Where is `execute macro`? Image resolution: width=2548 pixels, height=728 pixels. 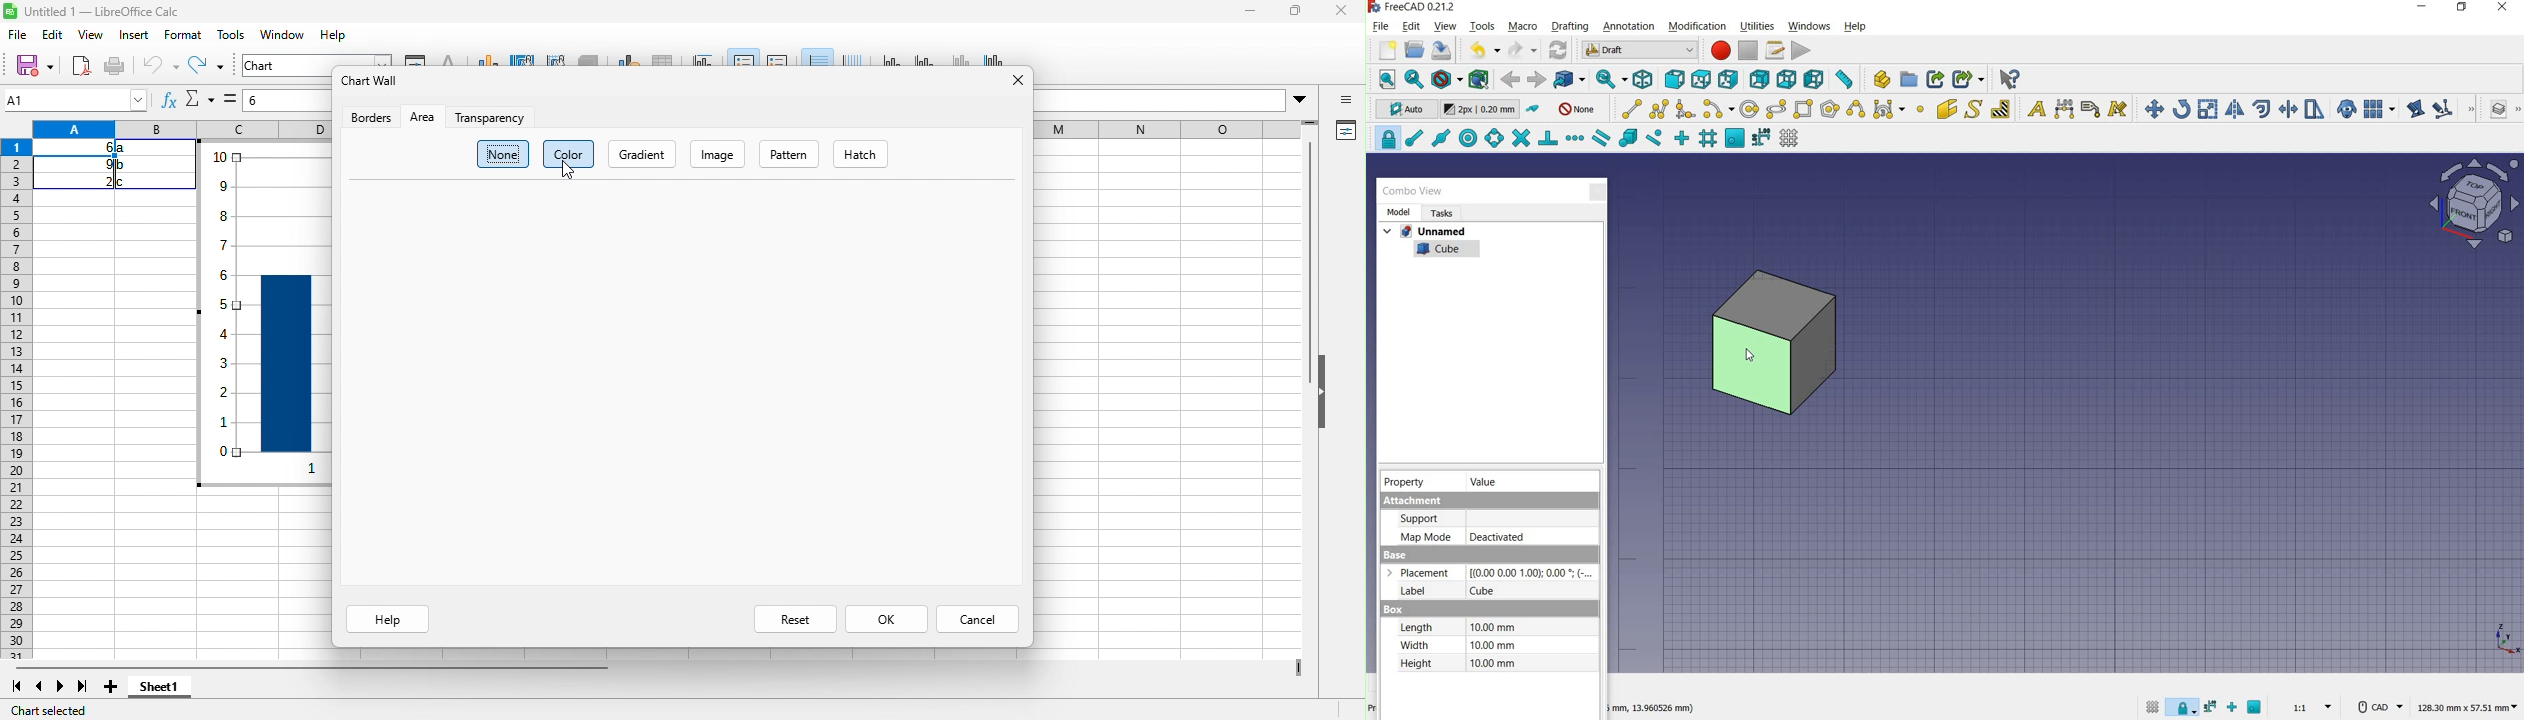 execute macro is located at coordinates (1800, 51).